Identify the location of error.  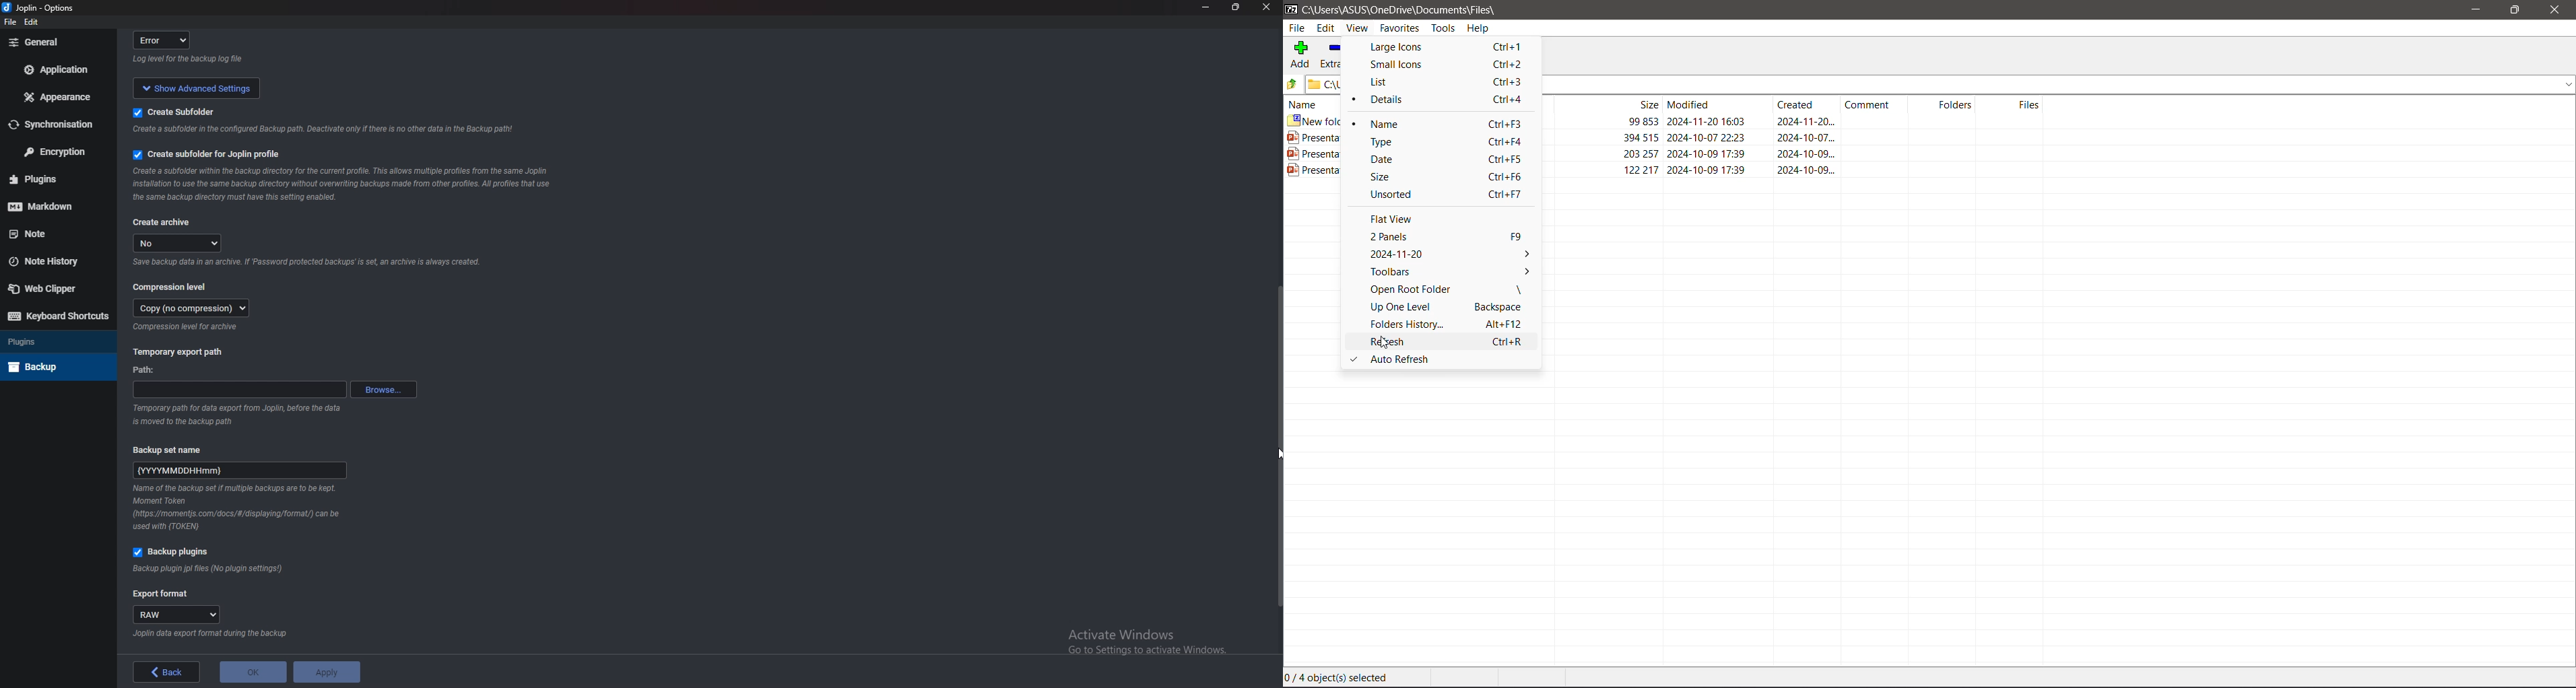
(166, 39).